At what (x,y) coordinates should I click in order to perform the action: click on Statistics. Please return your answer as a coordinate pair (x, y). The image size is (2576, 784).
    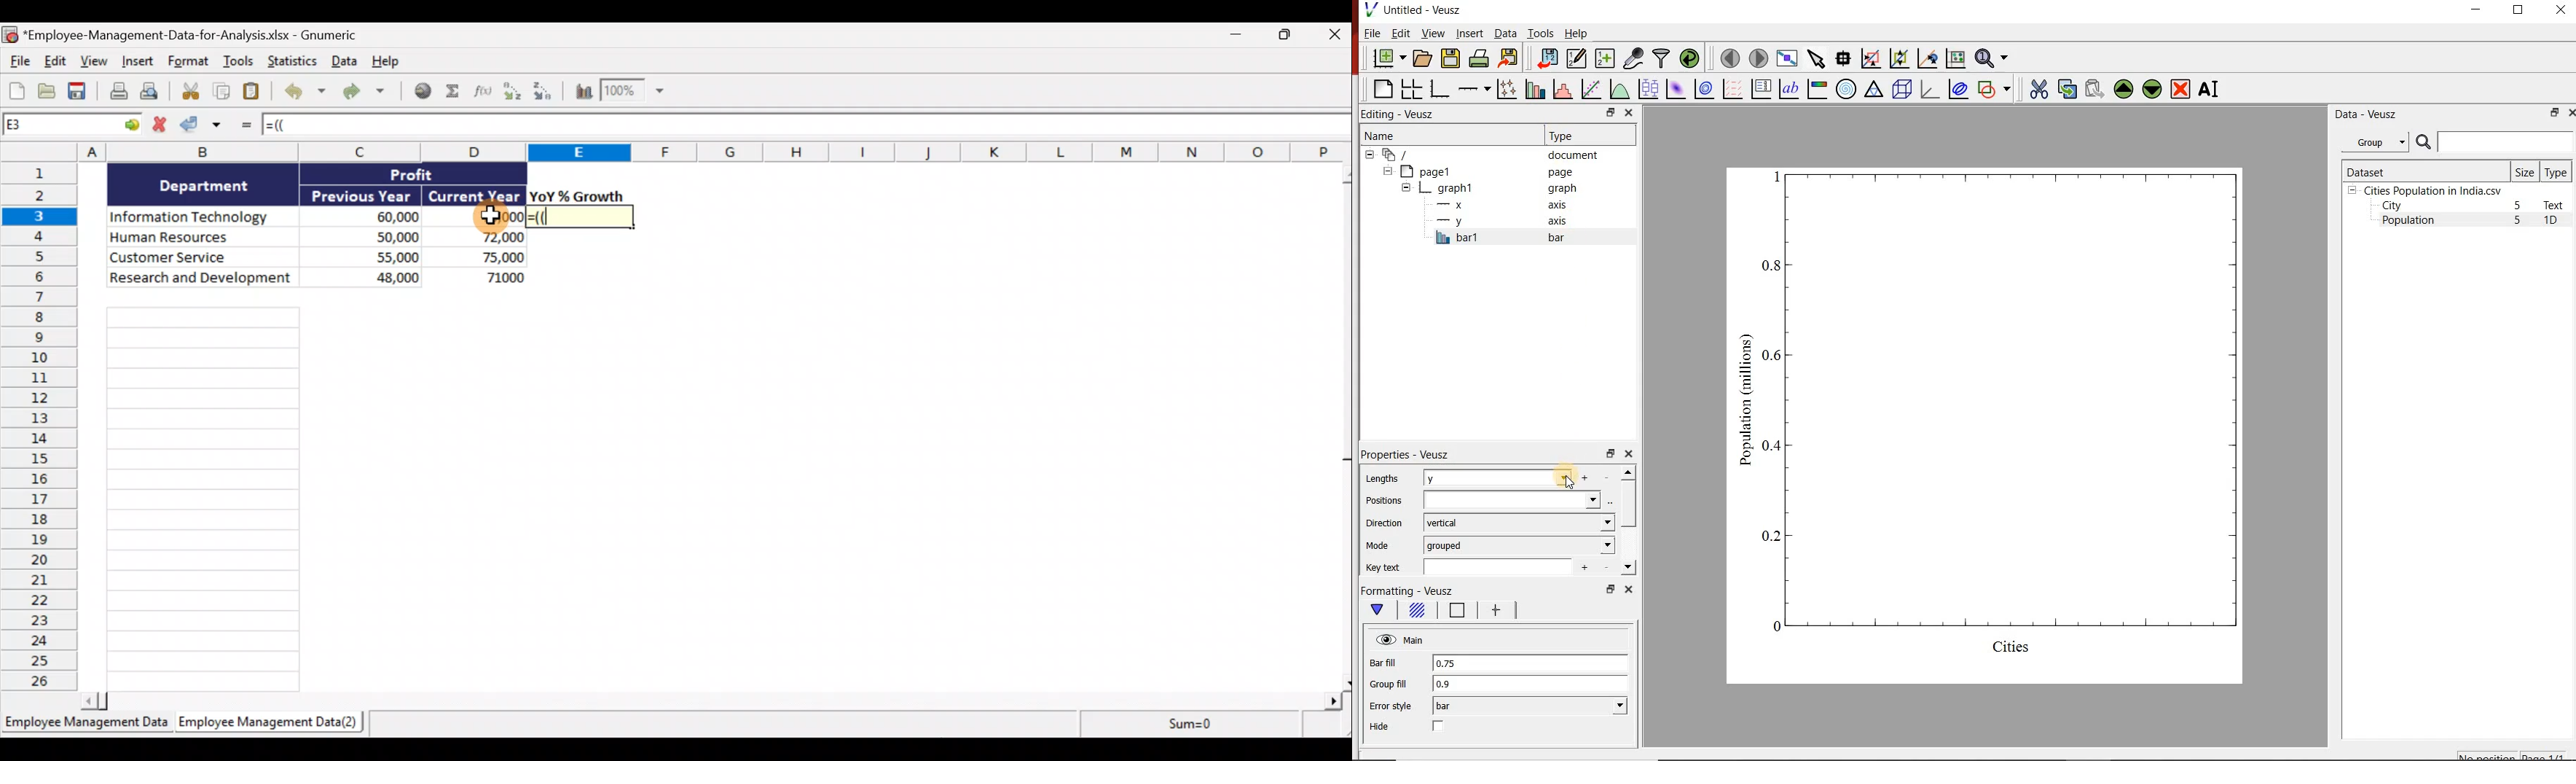
    Looking at the image, I should click on (290, 61).